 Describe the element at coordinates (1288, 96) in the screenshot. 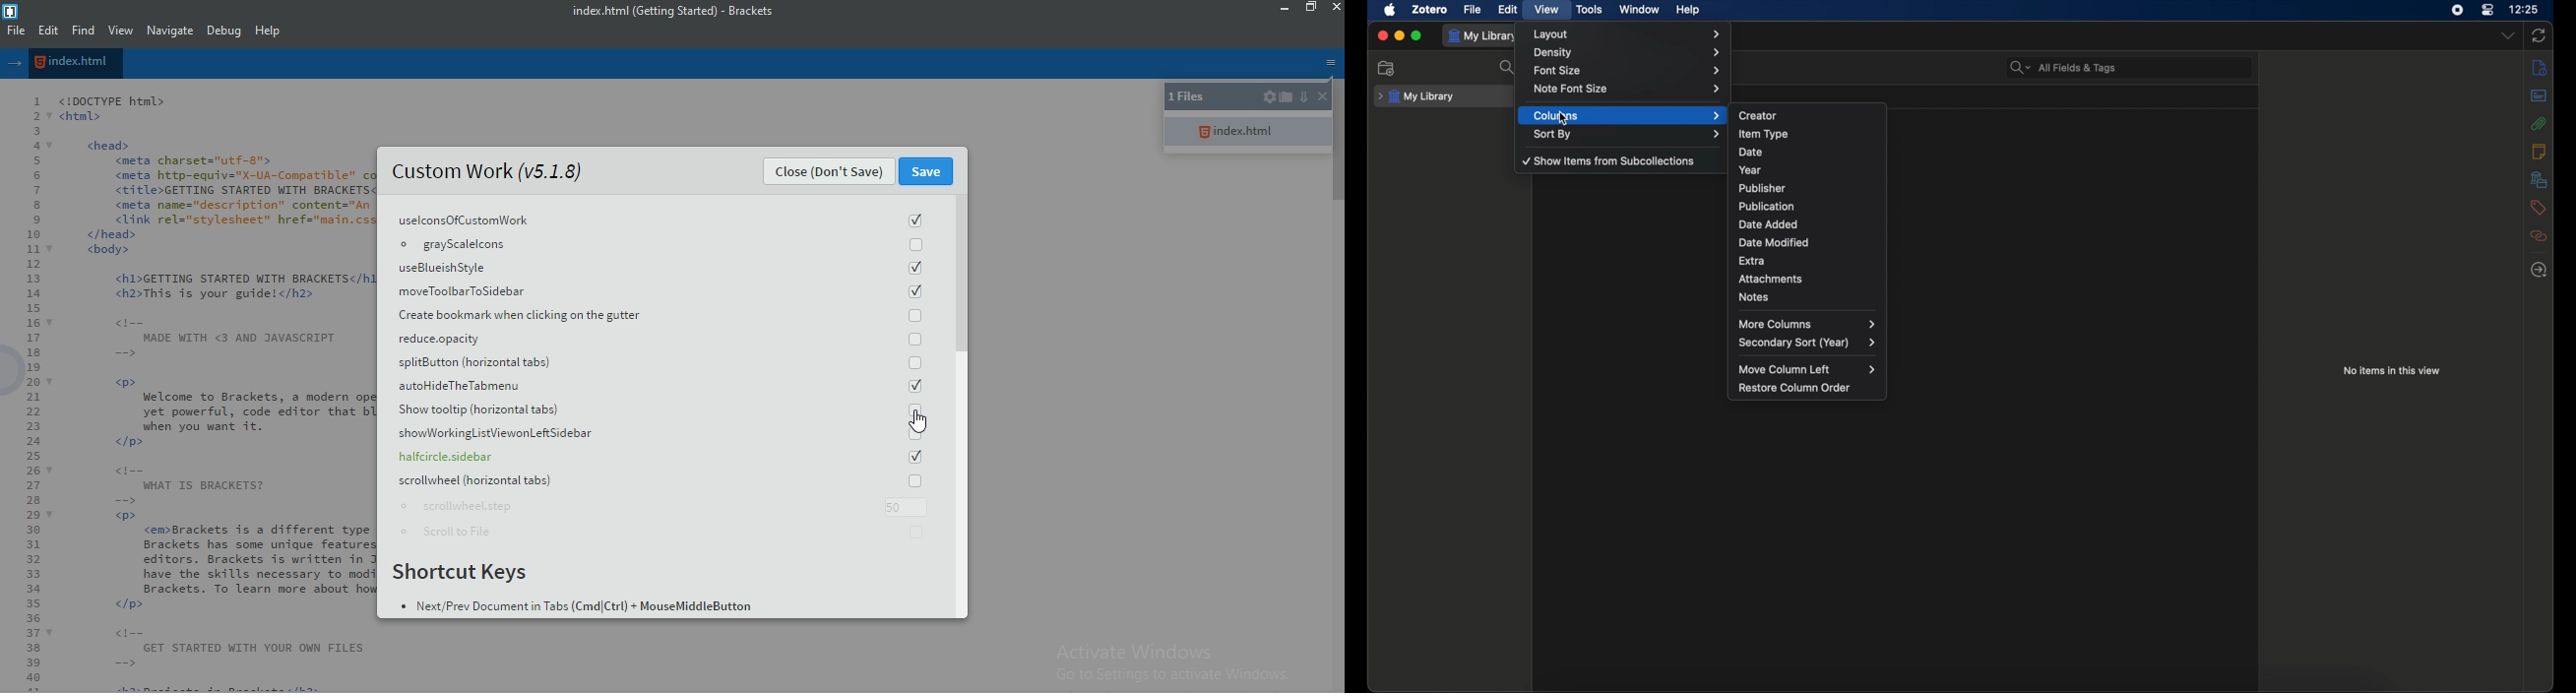

I see `open folder` at that location.